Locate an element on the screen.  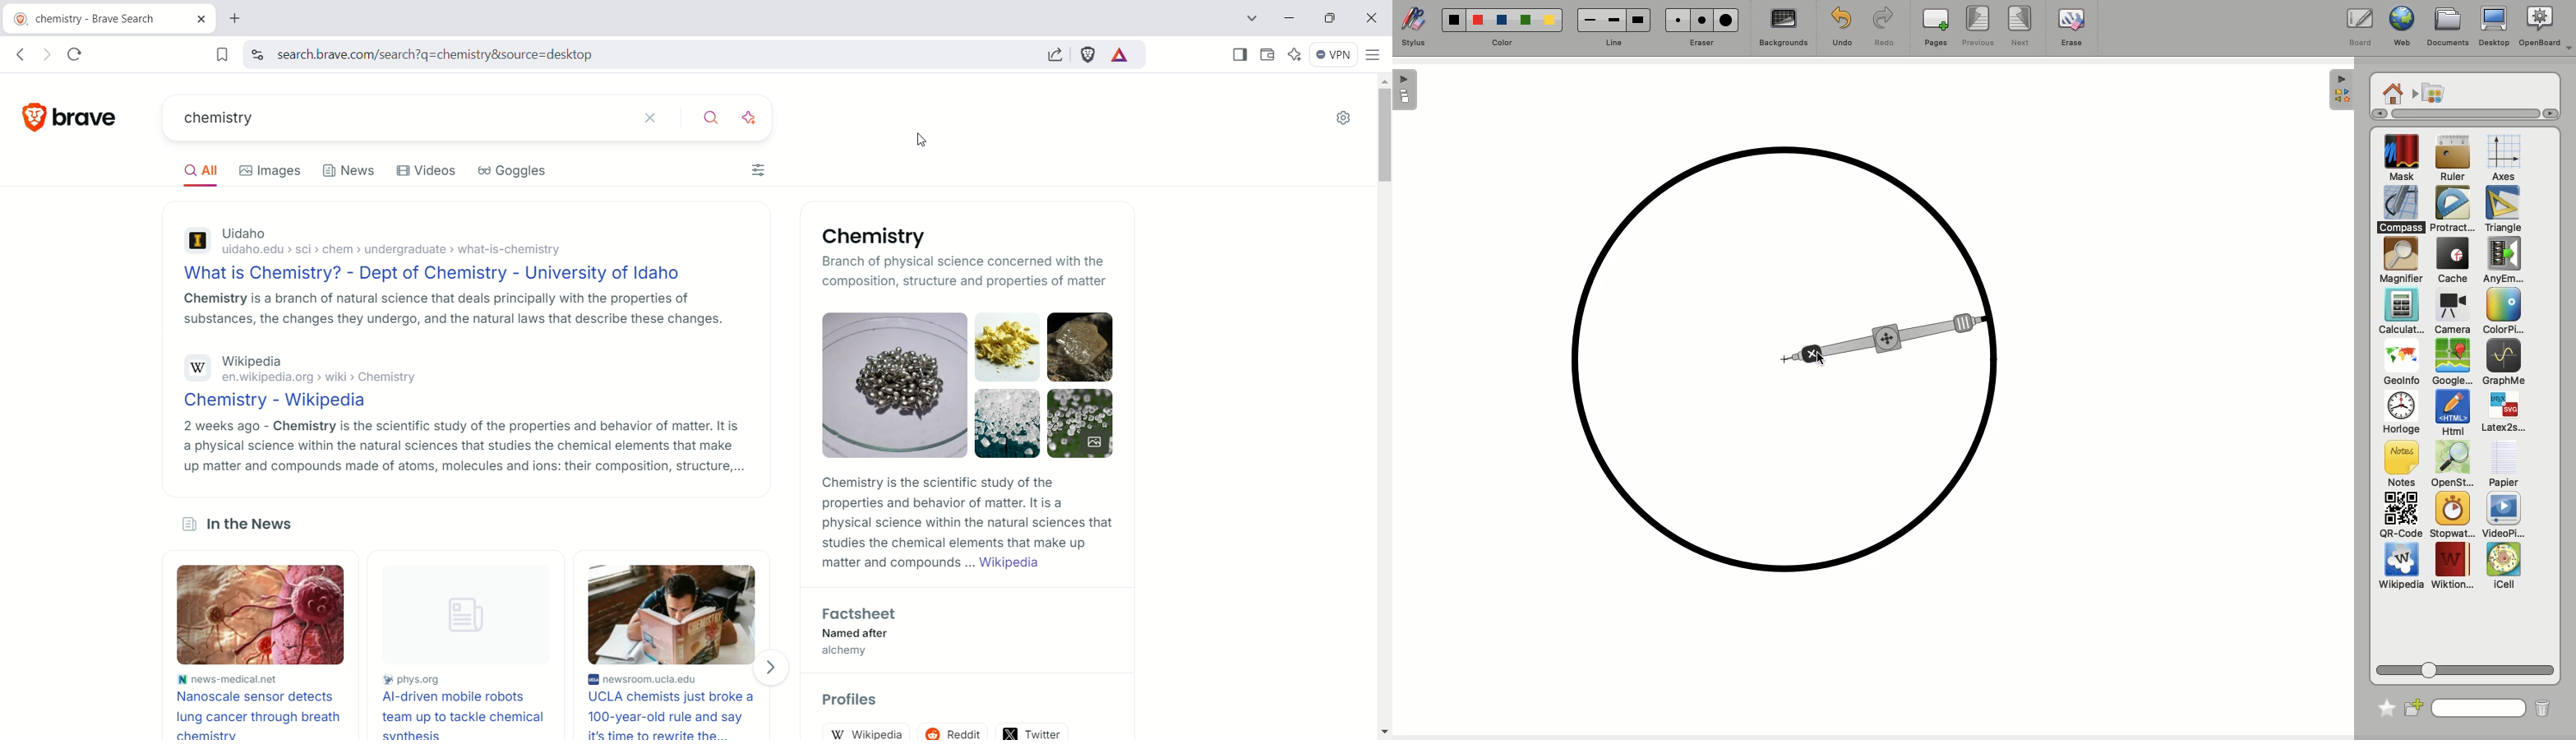
GoogleMap is located at coordinates (2452, 363).